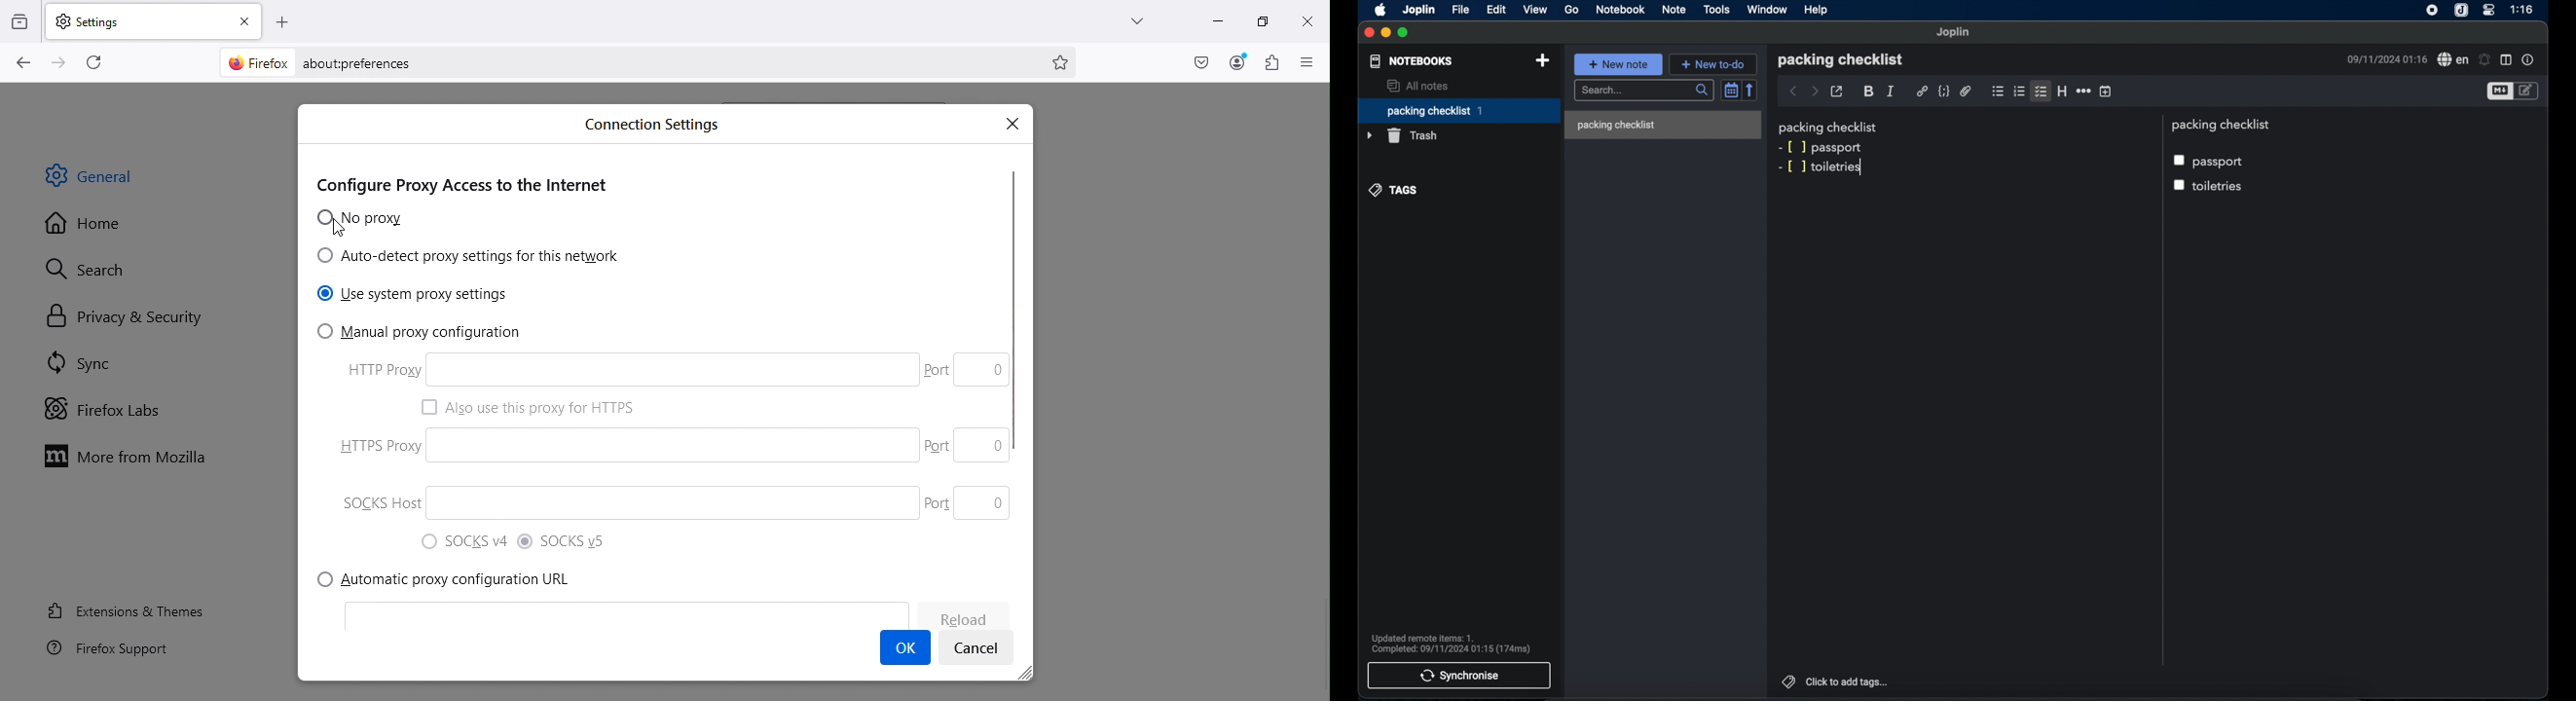 The image size is (2576, 728). What do you see at coordinates (1380, 10) in the screenshot?
I see `apple icon` at bounding box center [1380, 10].